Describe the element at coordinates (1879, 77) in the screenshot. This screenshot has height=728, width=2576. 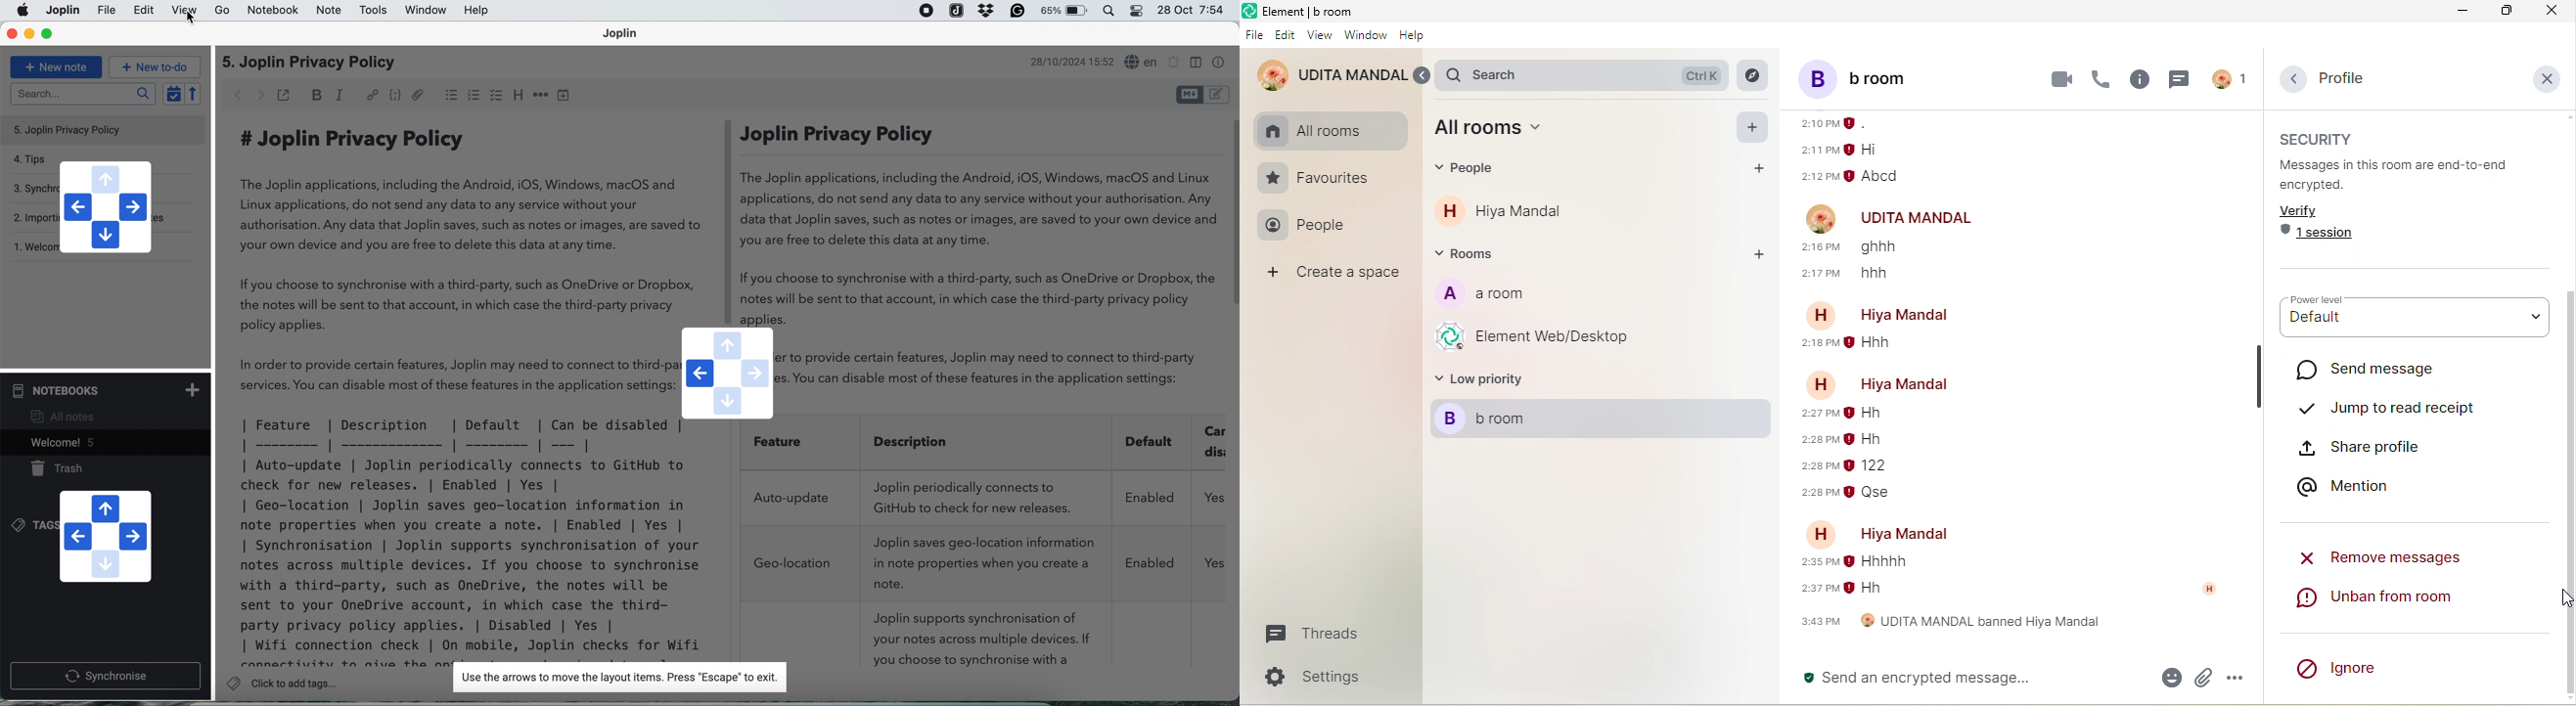
I see `b room` at that location.